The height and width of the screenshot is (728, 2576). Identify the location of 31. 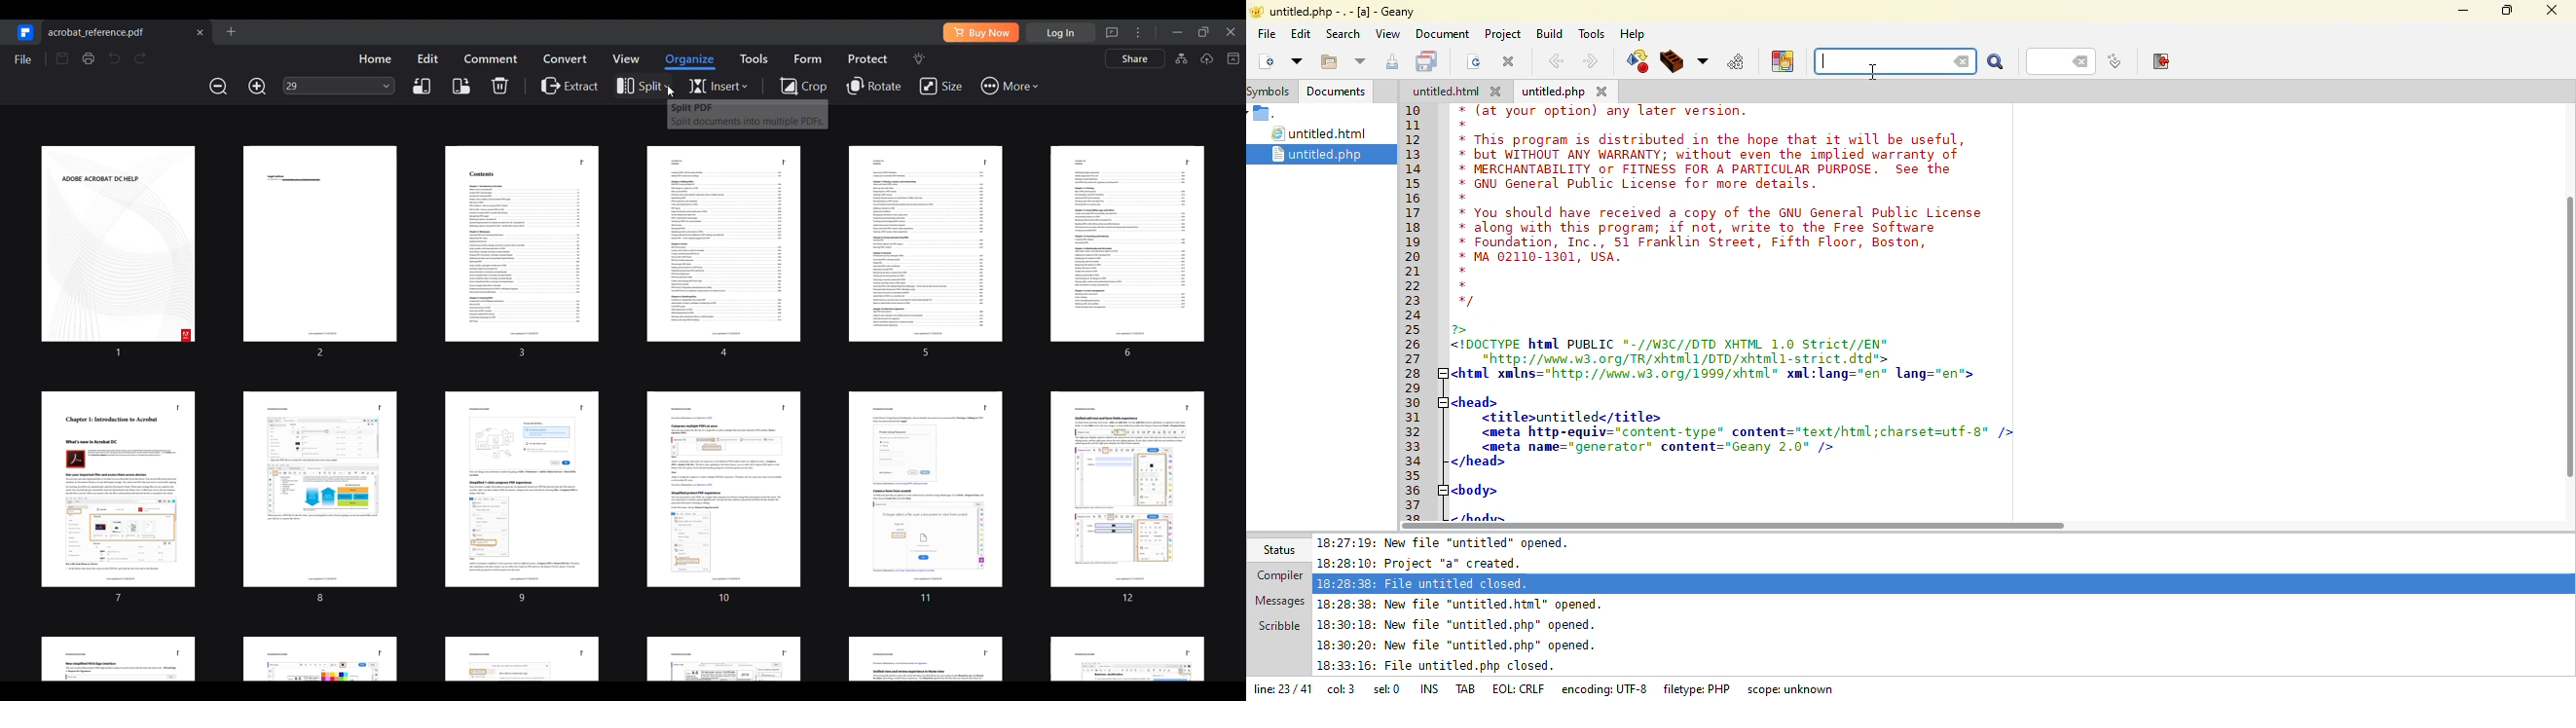
(1417, 418).